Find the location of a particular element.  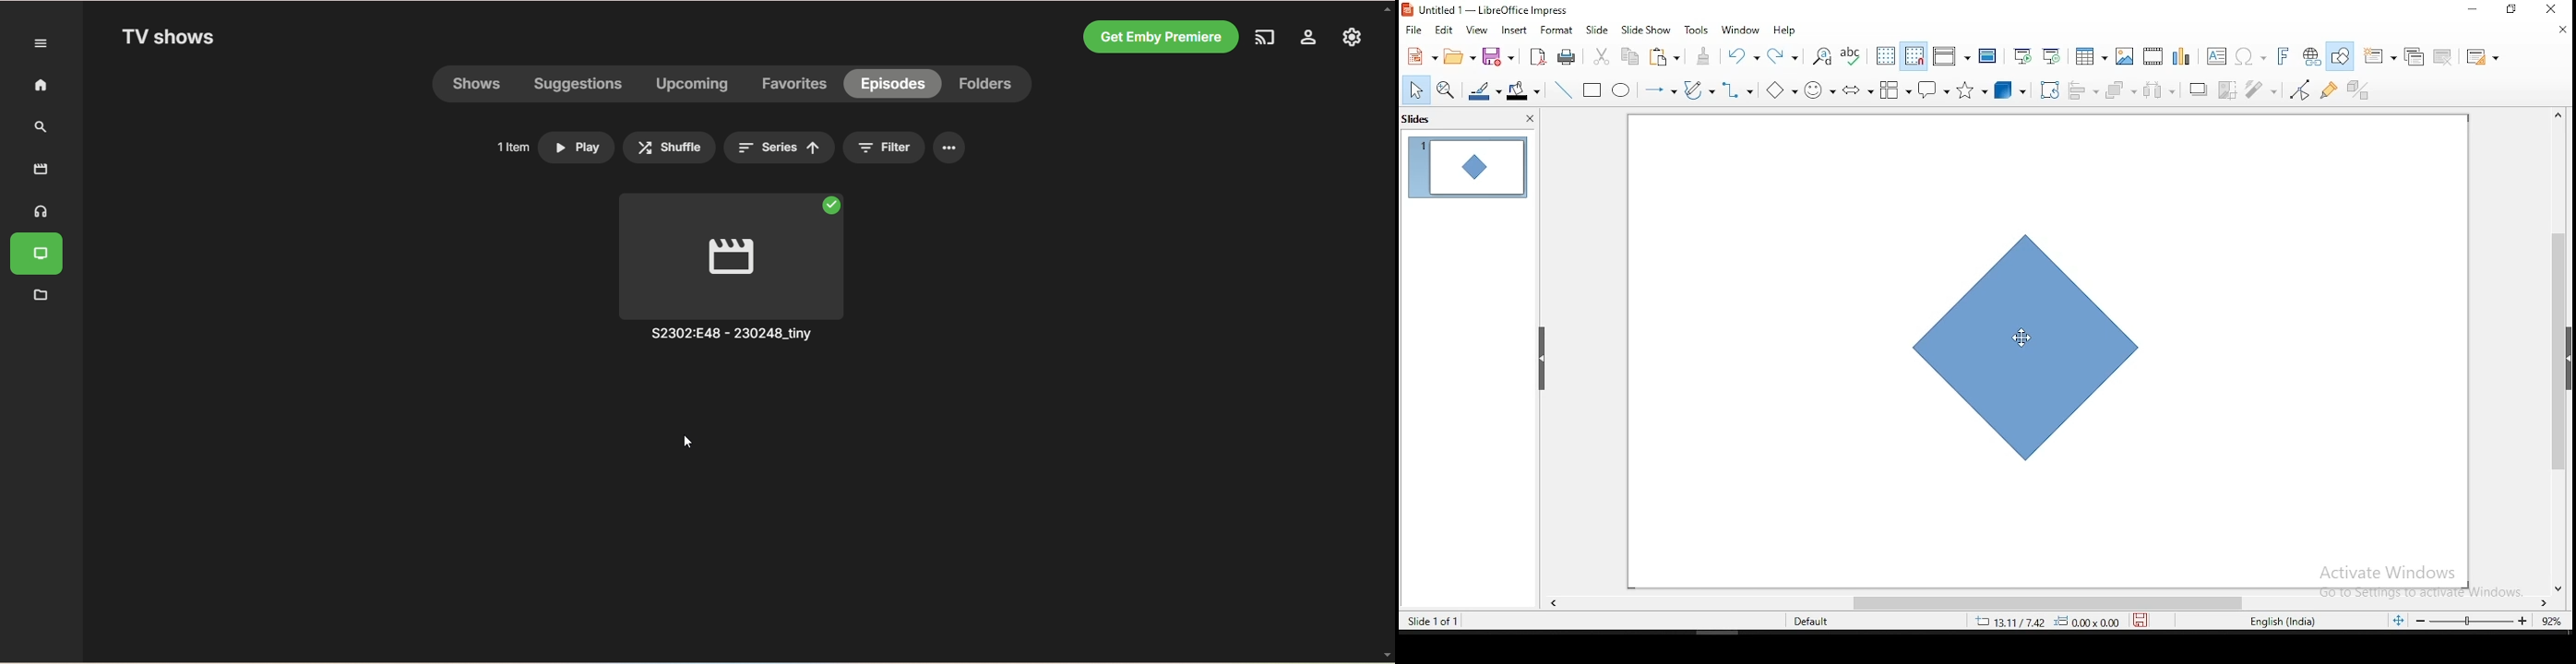

start from first slide is located at coordinates (2021, 55).